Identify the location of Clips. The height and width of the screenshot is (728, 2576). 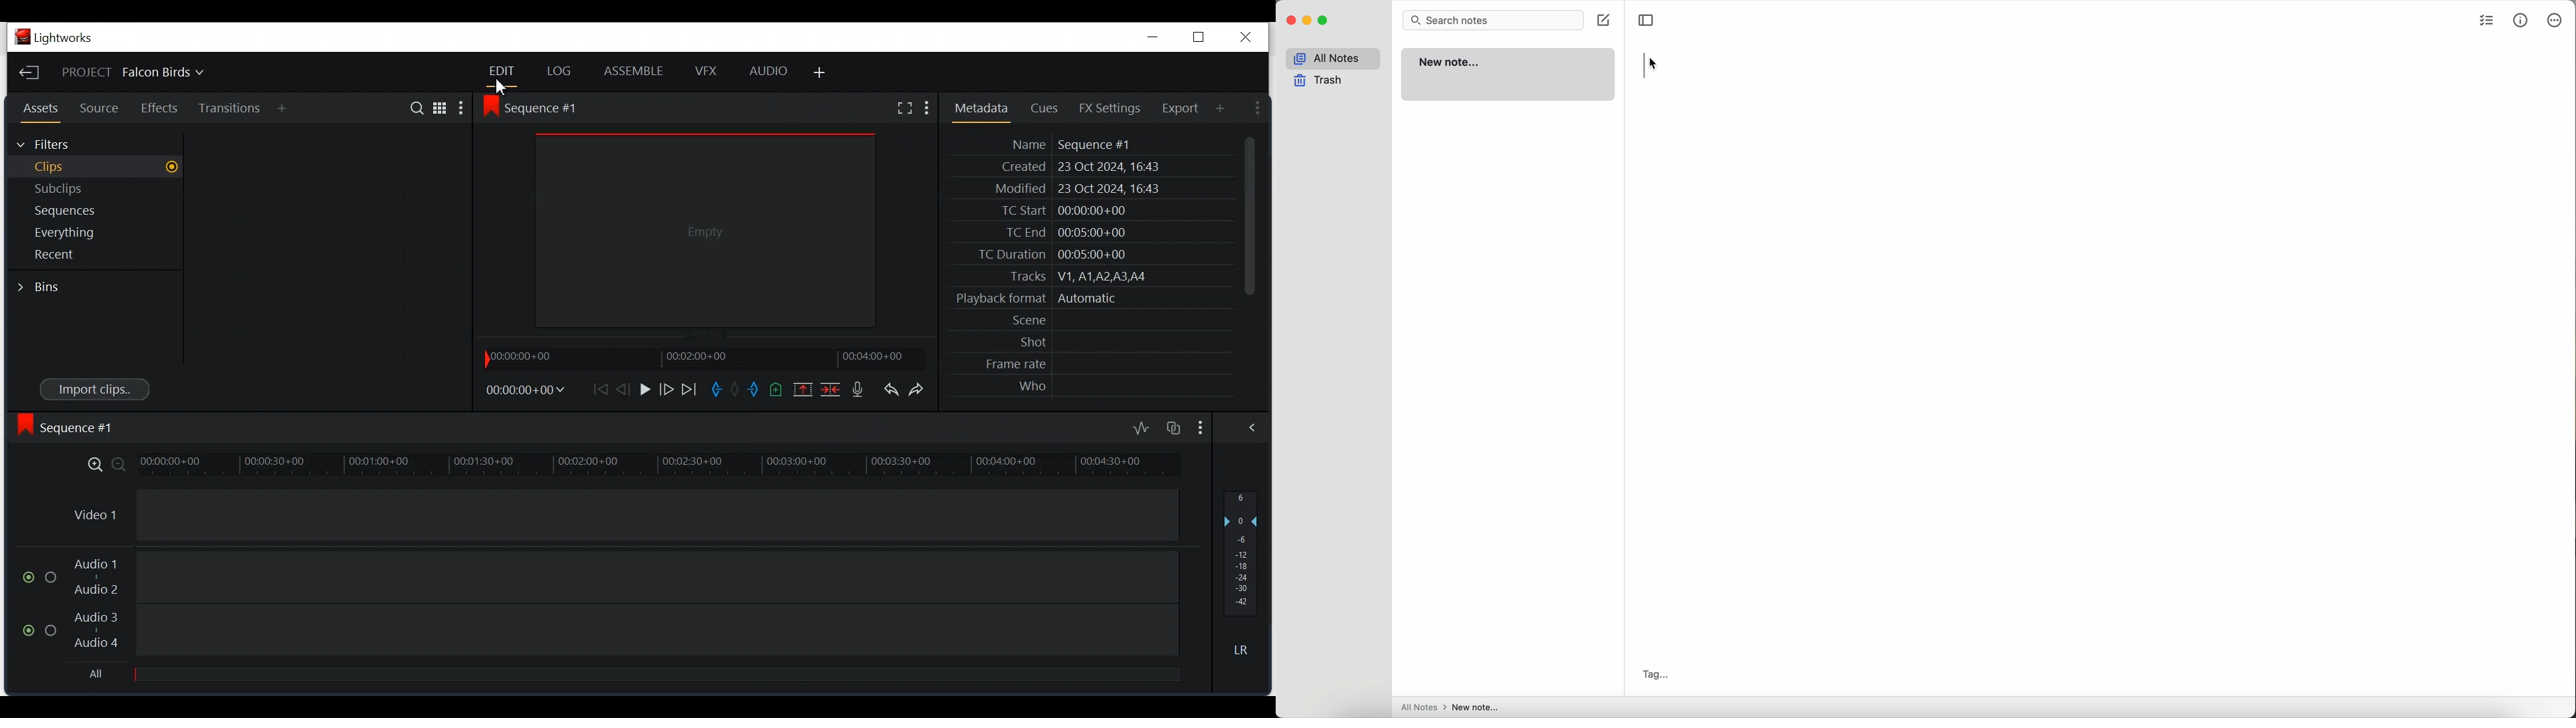
(93, 166).